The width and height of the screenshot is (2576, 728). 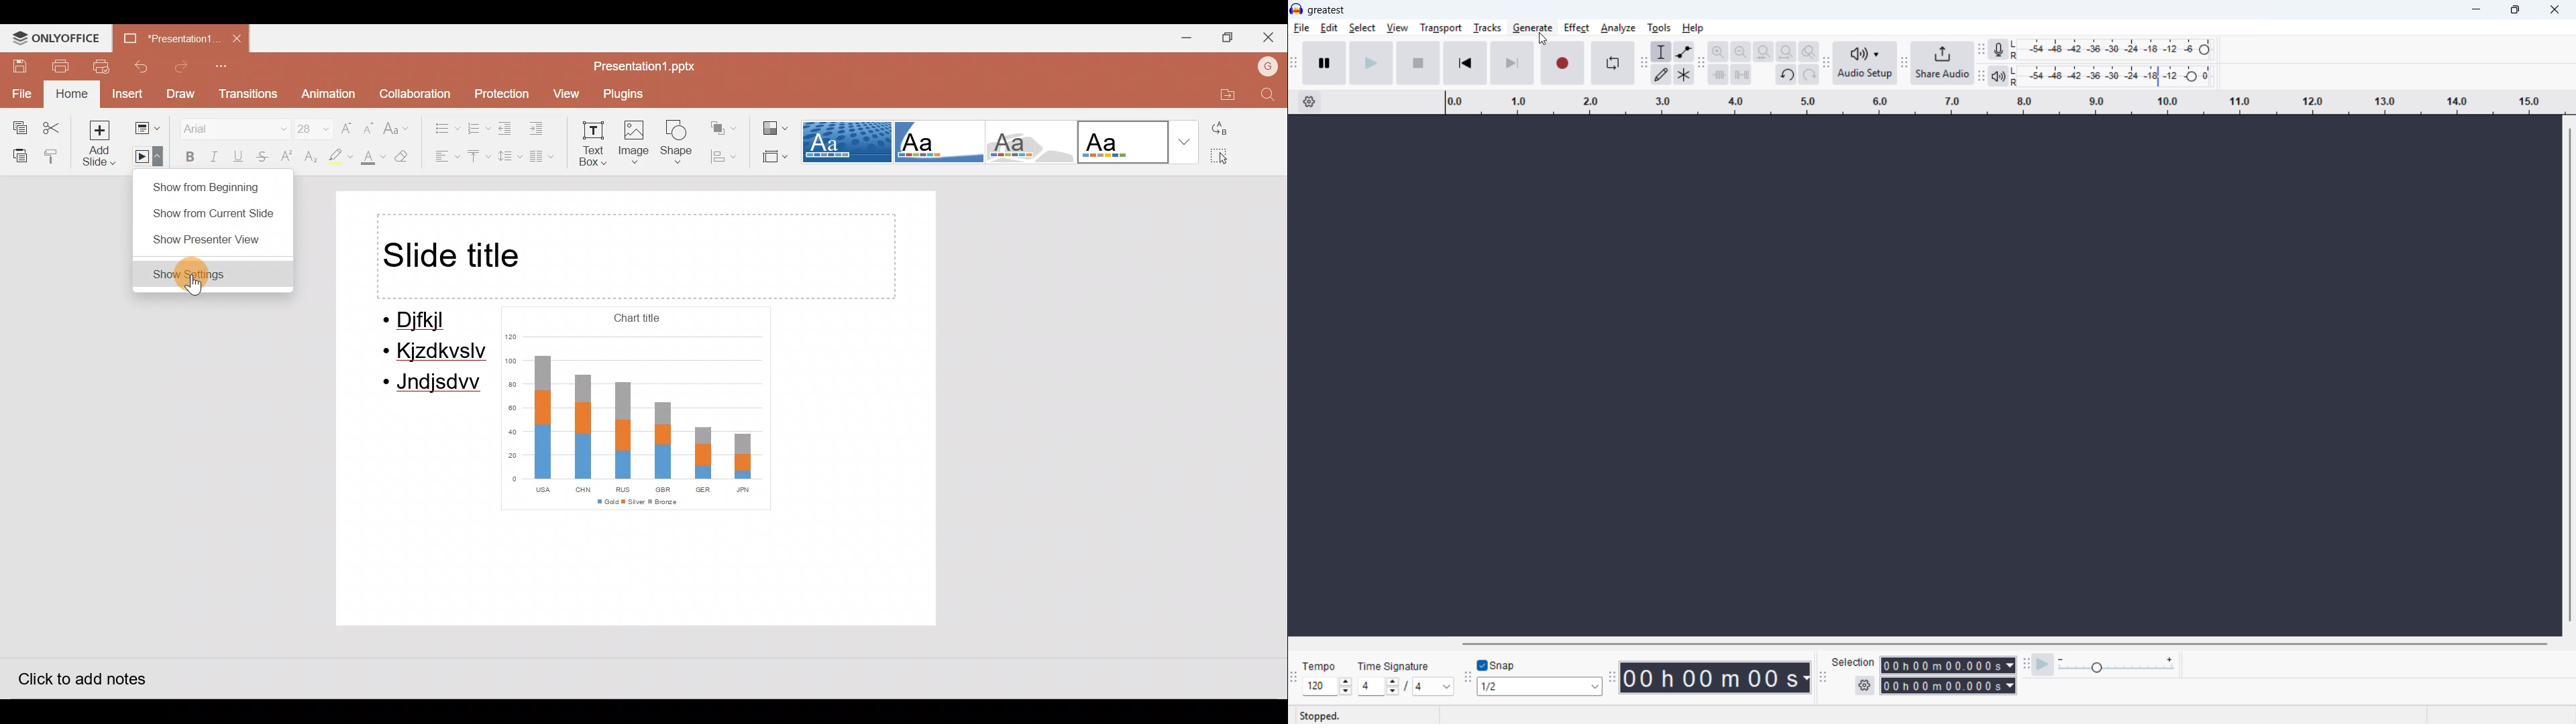 I want to click on Superscript, so click(x=286, y=158).